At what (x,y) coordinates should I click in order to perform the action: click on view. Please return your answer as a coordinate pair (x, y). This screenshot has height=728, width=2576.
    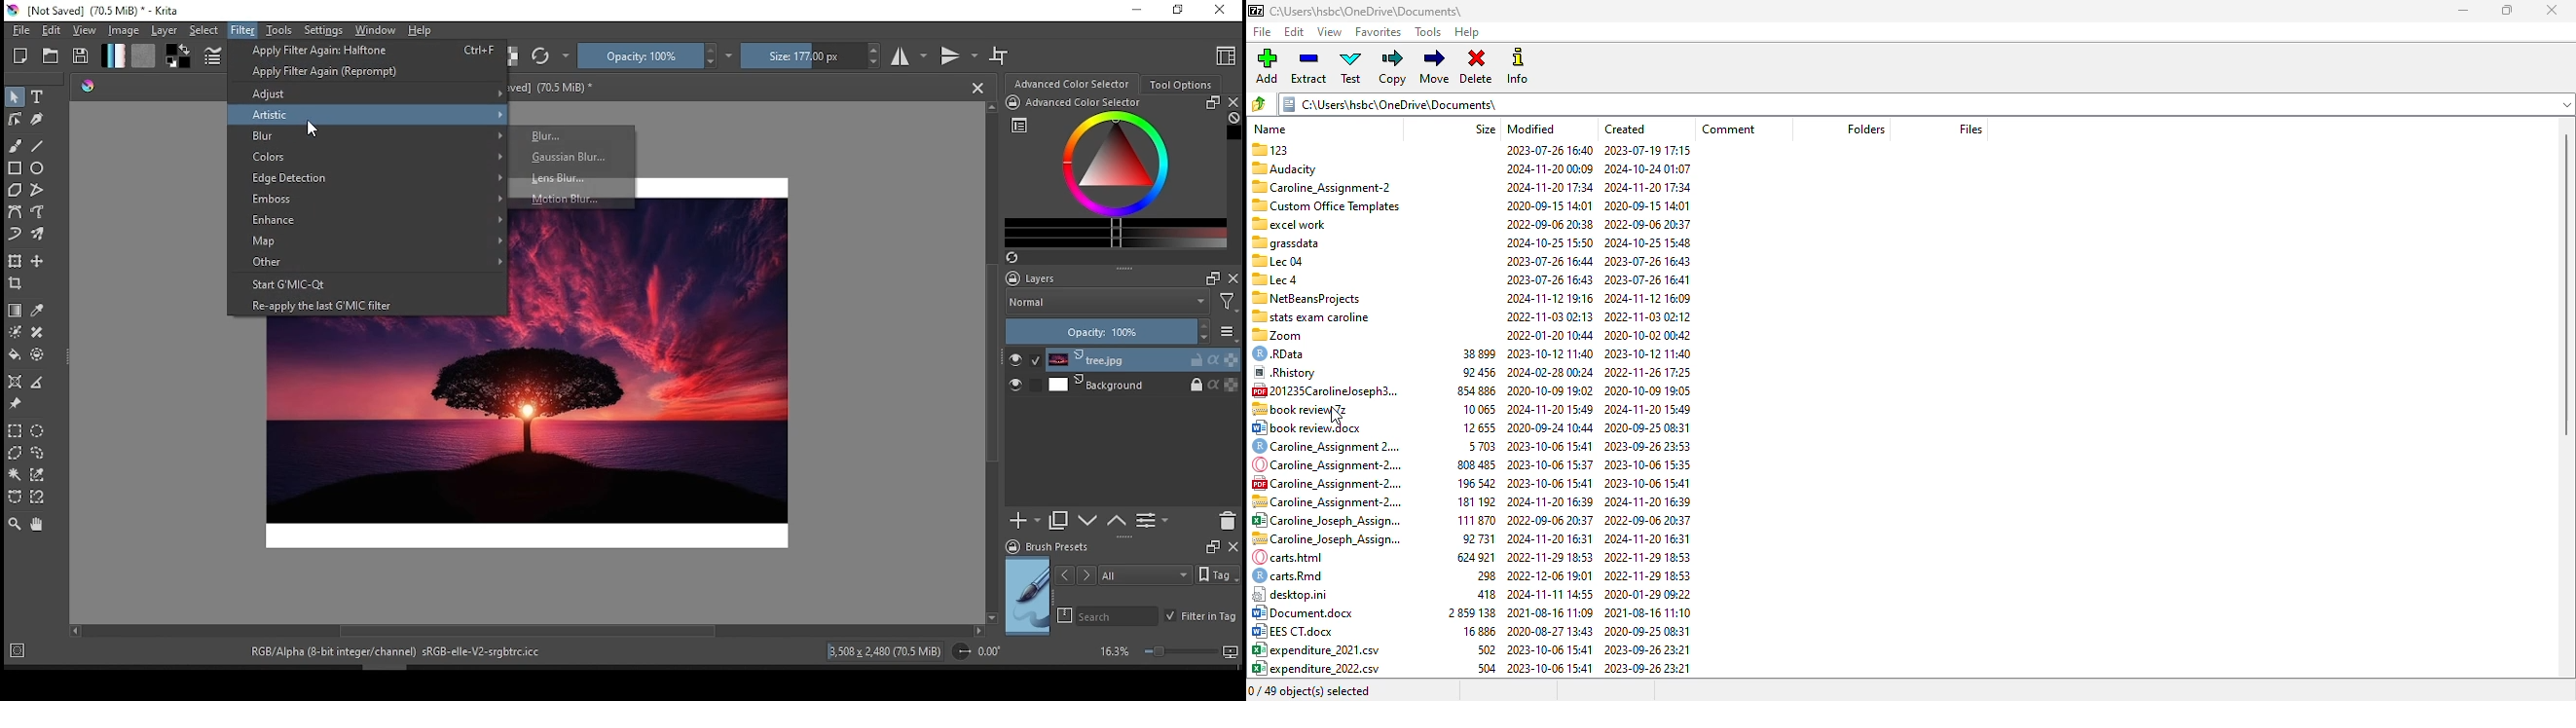
    Looking at the image, I should click on (1329, 32).